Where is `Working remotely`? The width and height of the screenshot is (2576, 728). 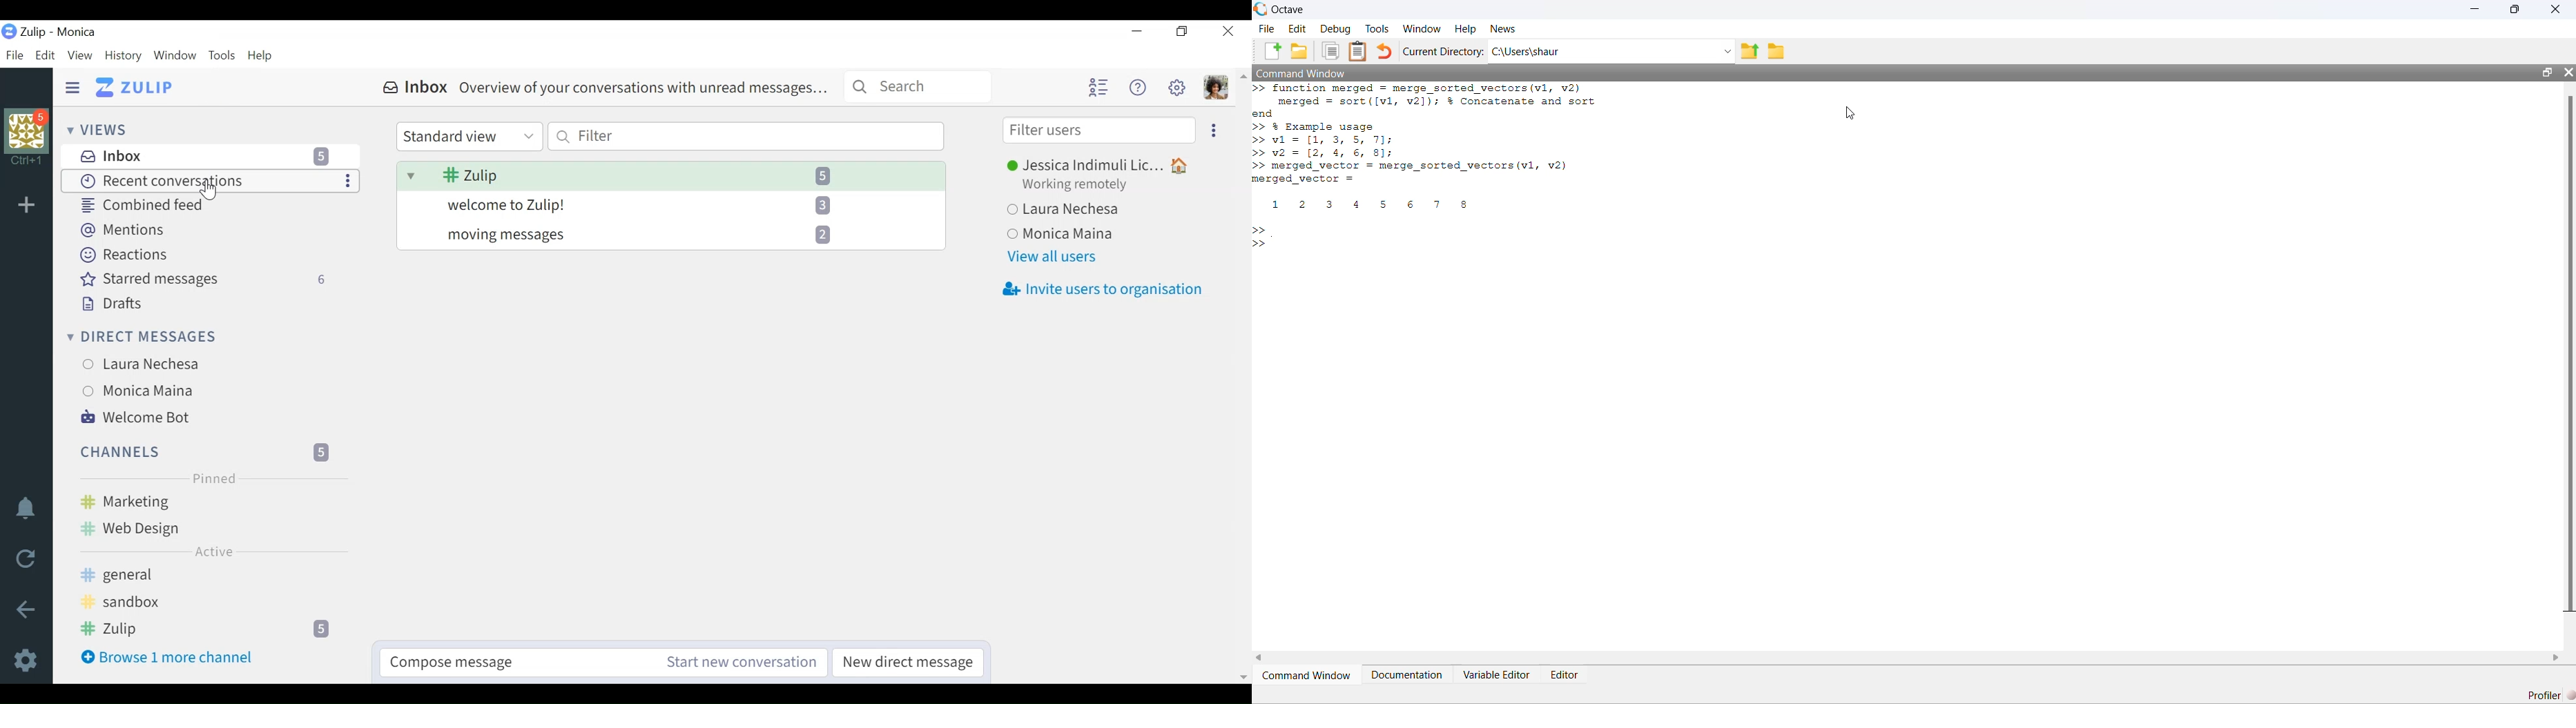 Working remotely is located at coordinates (1079, 186).